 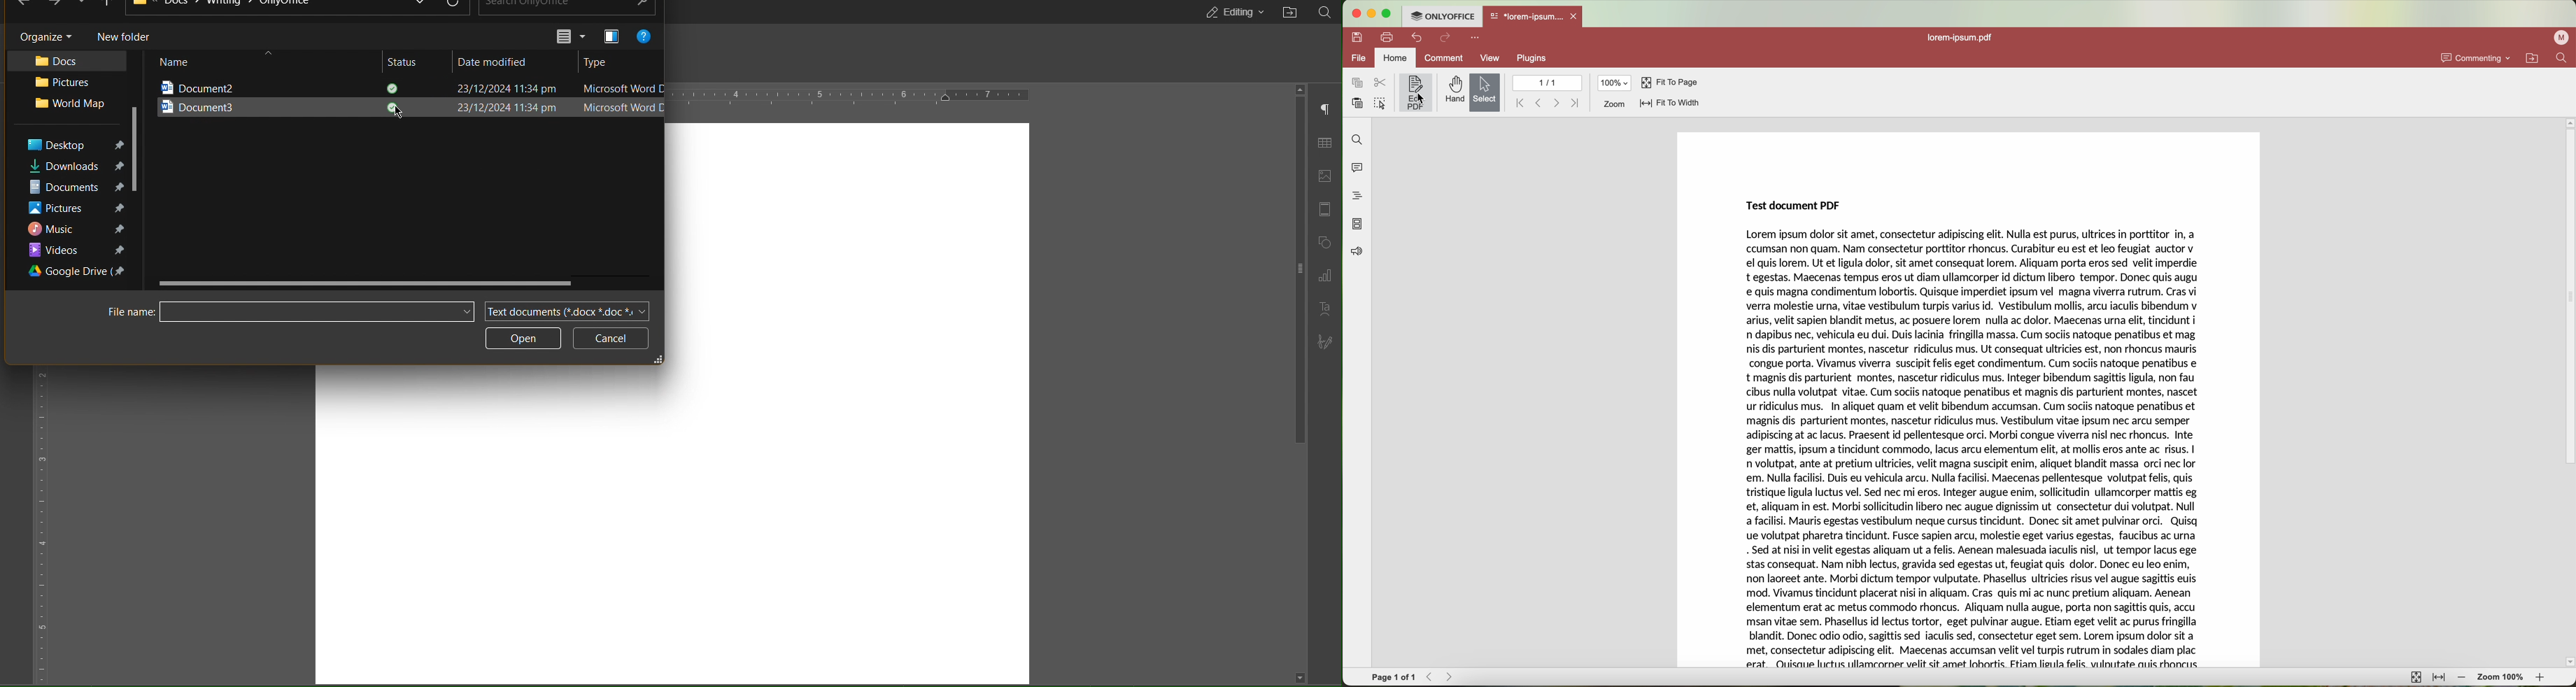 What do you see at coordinates (1416, 94) in the screenshot?
I see `click on edit PDF` at bounding box center [1416, 94].